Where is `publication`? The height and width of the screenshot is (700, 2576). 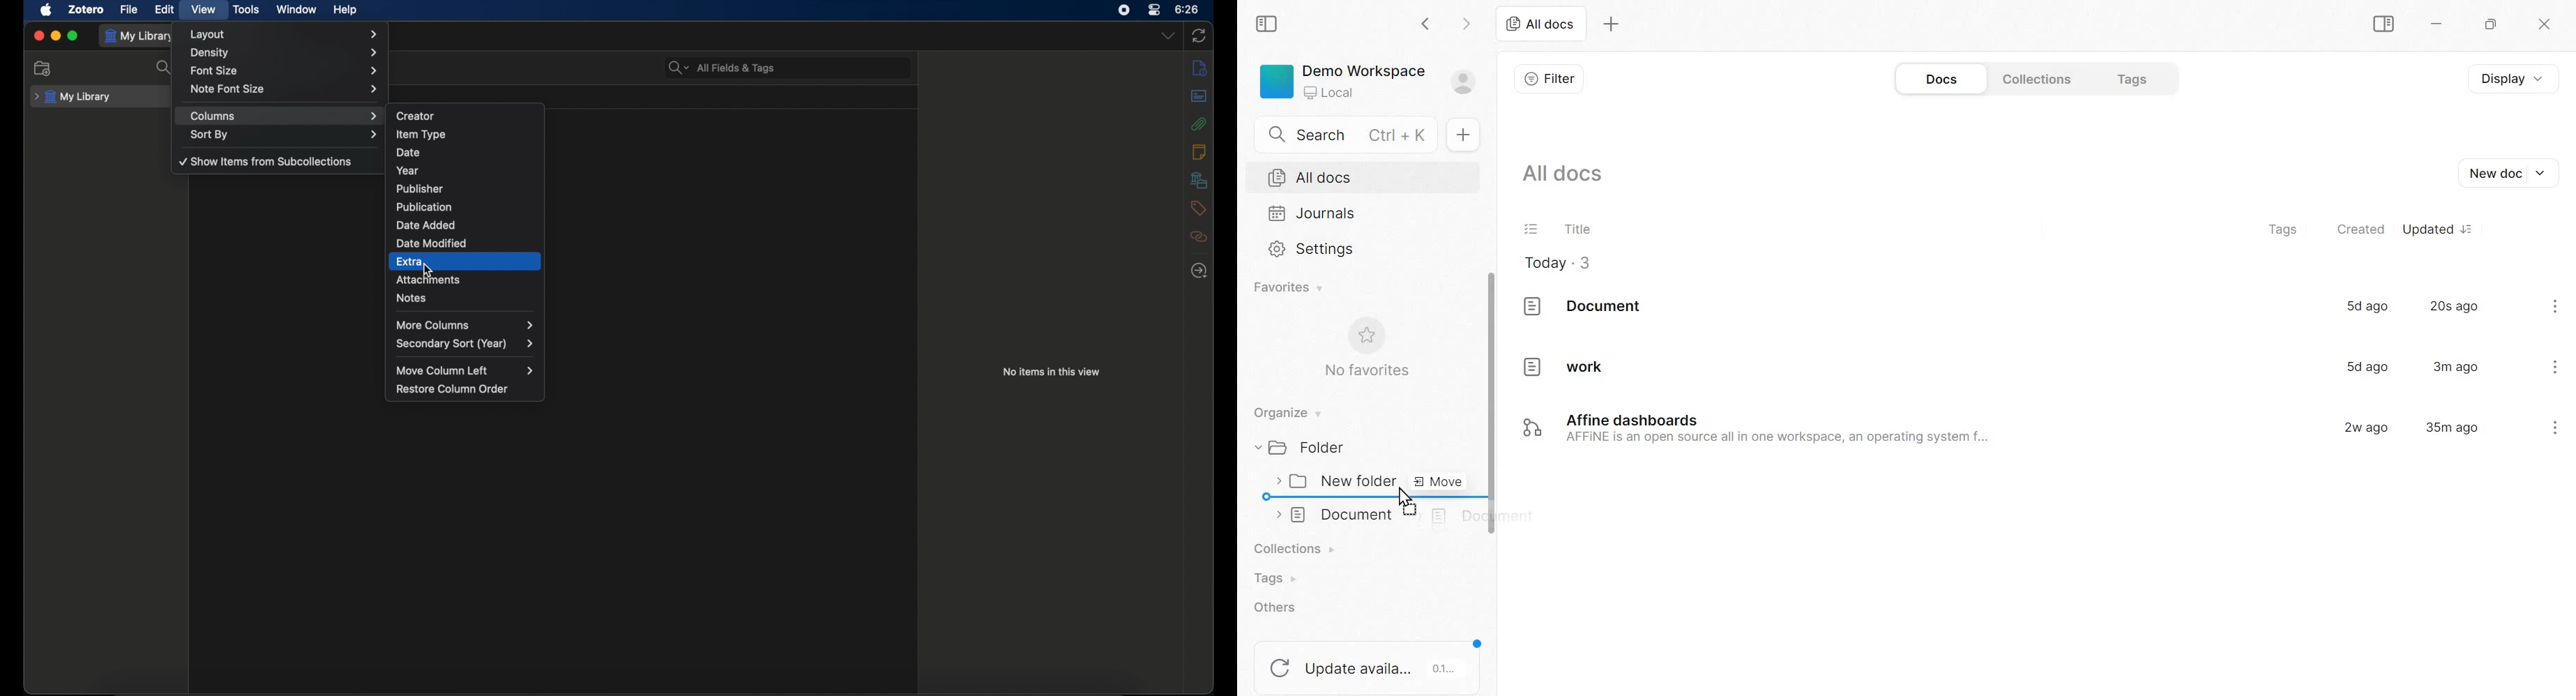 publication is located at coordinates (470, 206).